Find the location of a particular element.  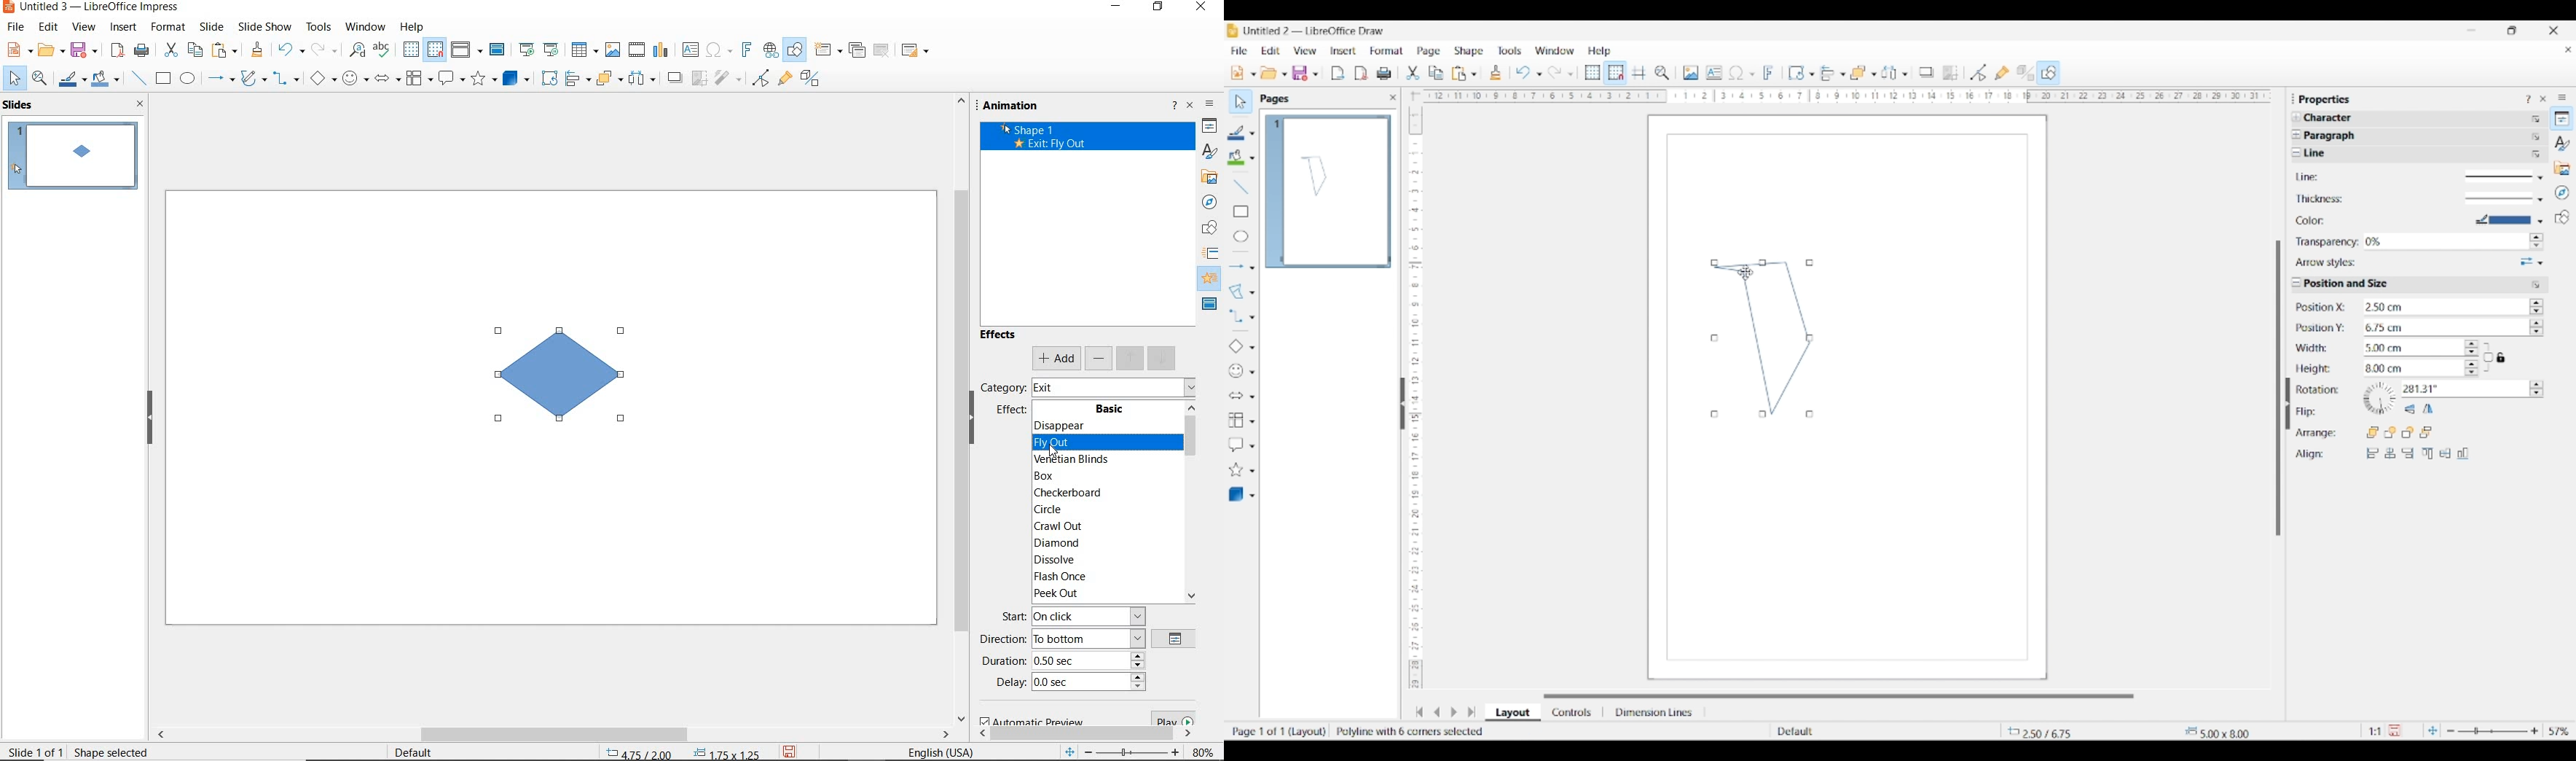

Undo specific actions is located at coordinates (1539, 74).